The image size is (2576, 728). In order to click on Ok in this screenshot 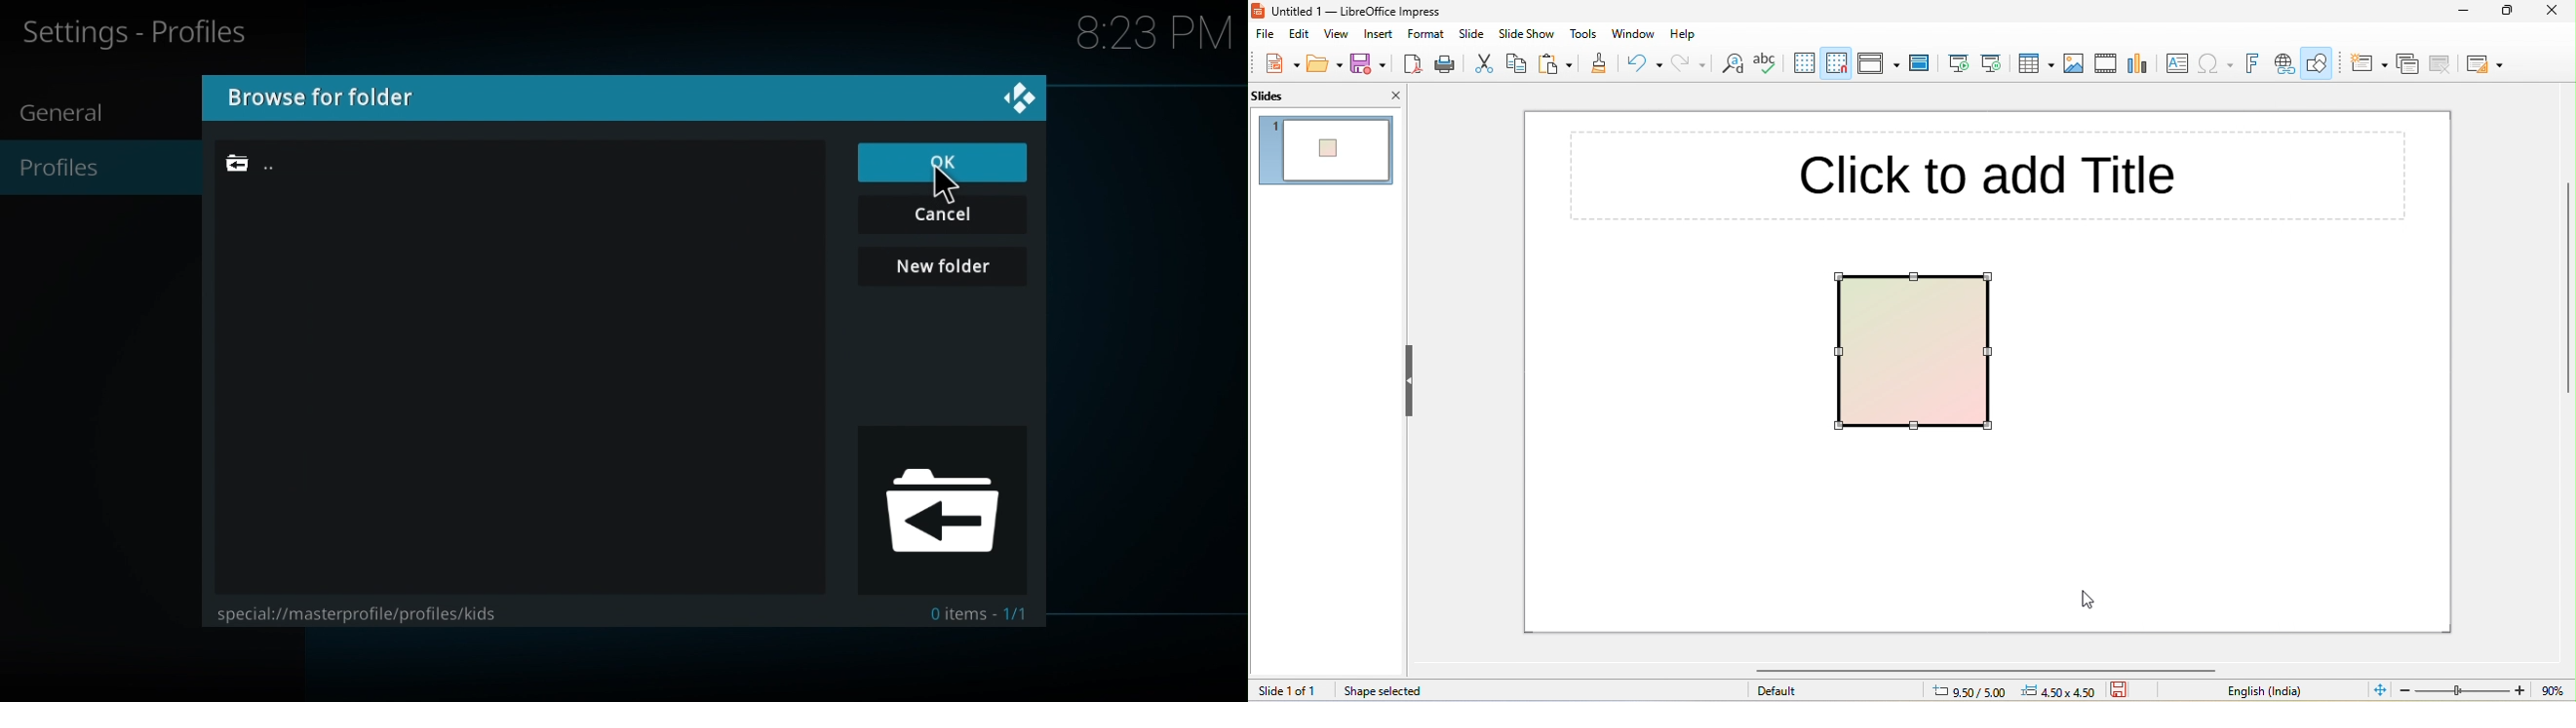, I will do `click(942, 163)`.